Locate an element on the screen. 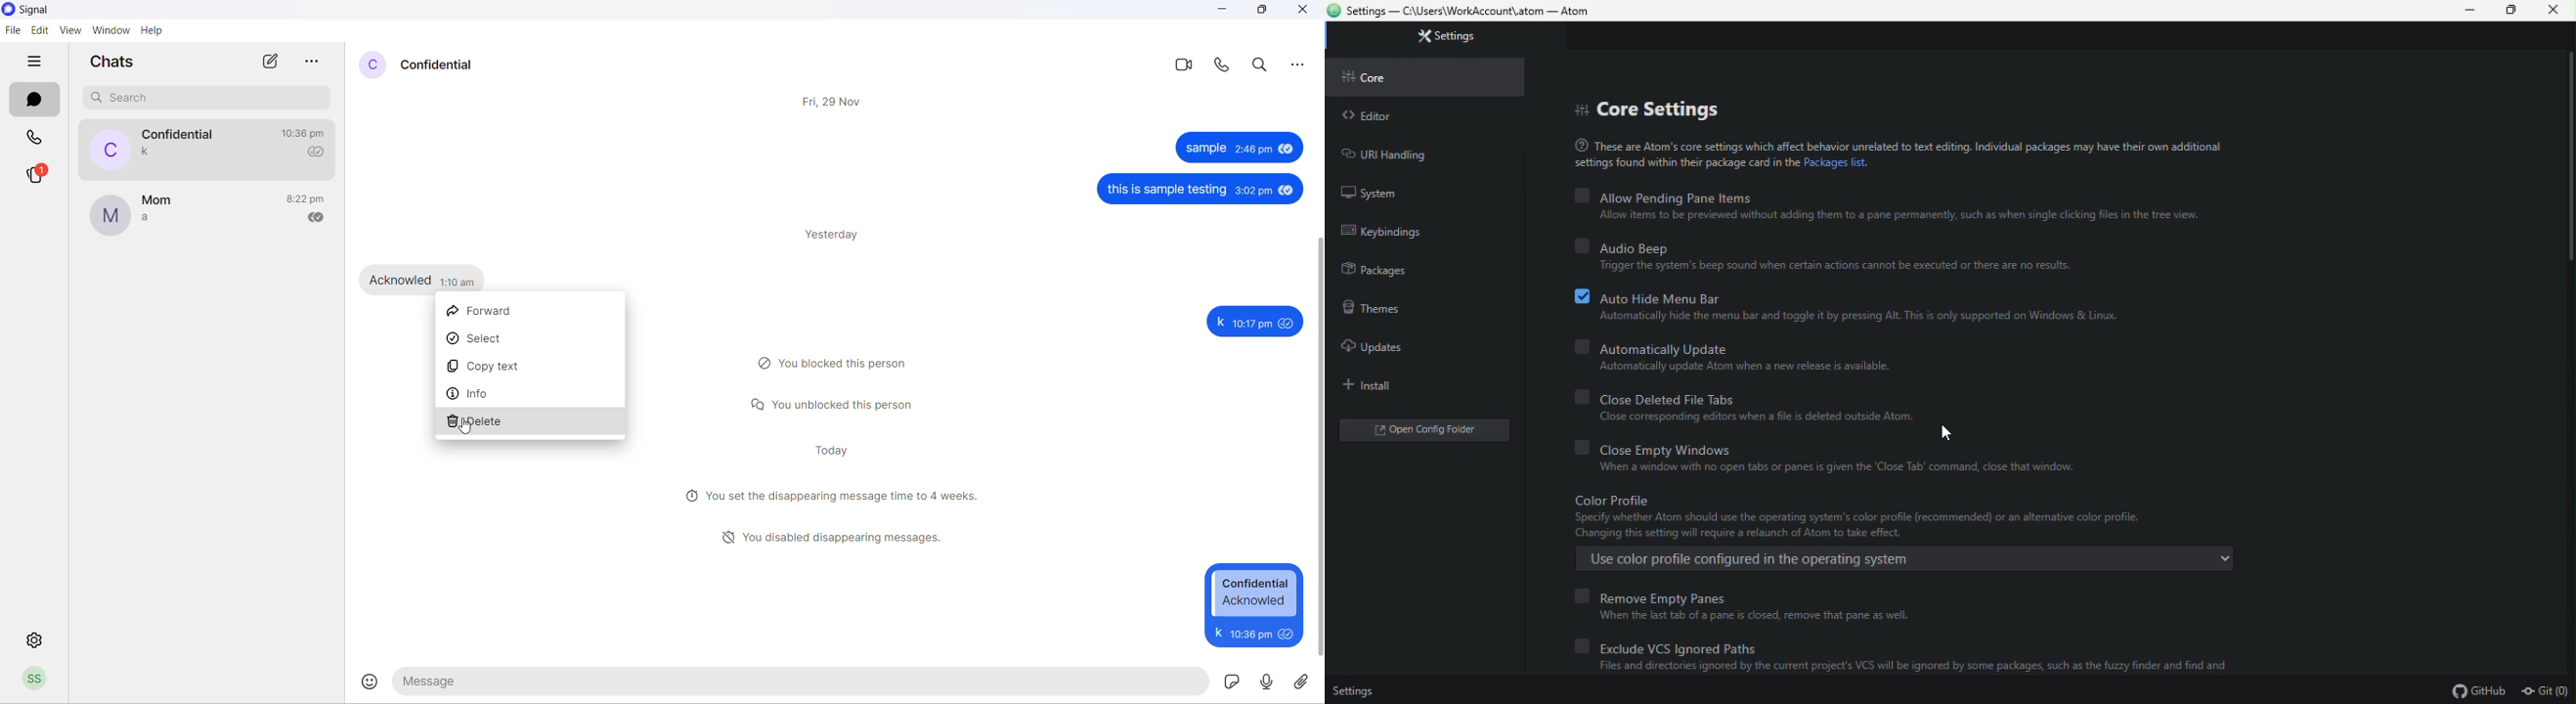 The width and height of the screenshot is (2576, 728). Settings - C:\users\workAccount\.atom - Atom is located at coordinates (1471, 13).